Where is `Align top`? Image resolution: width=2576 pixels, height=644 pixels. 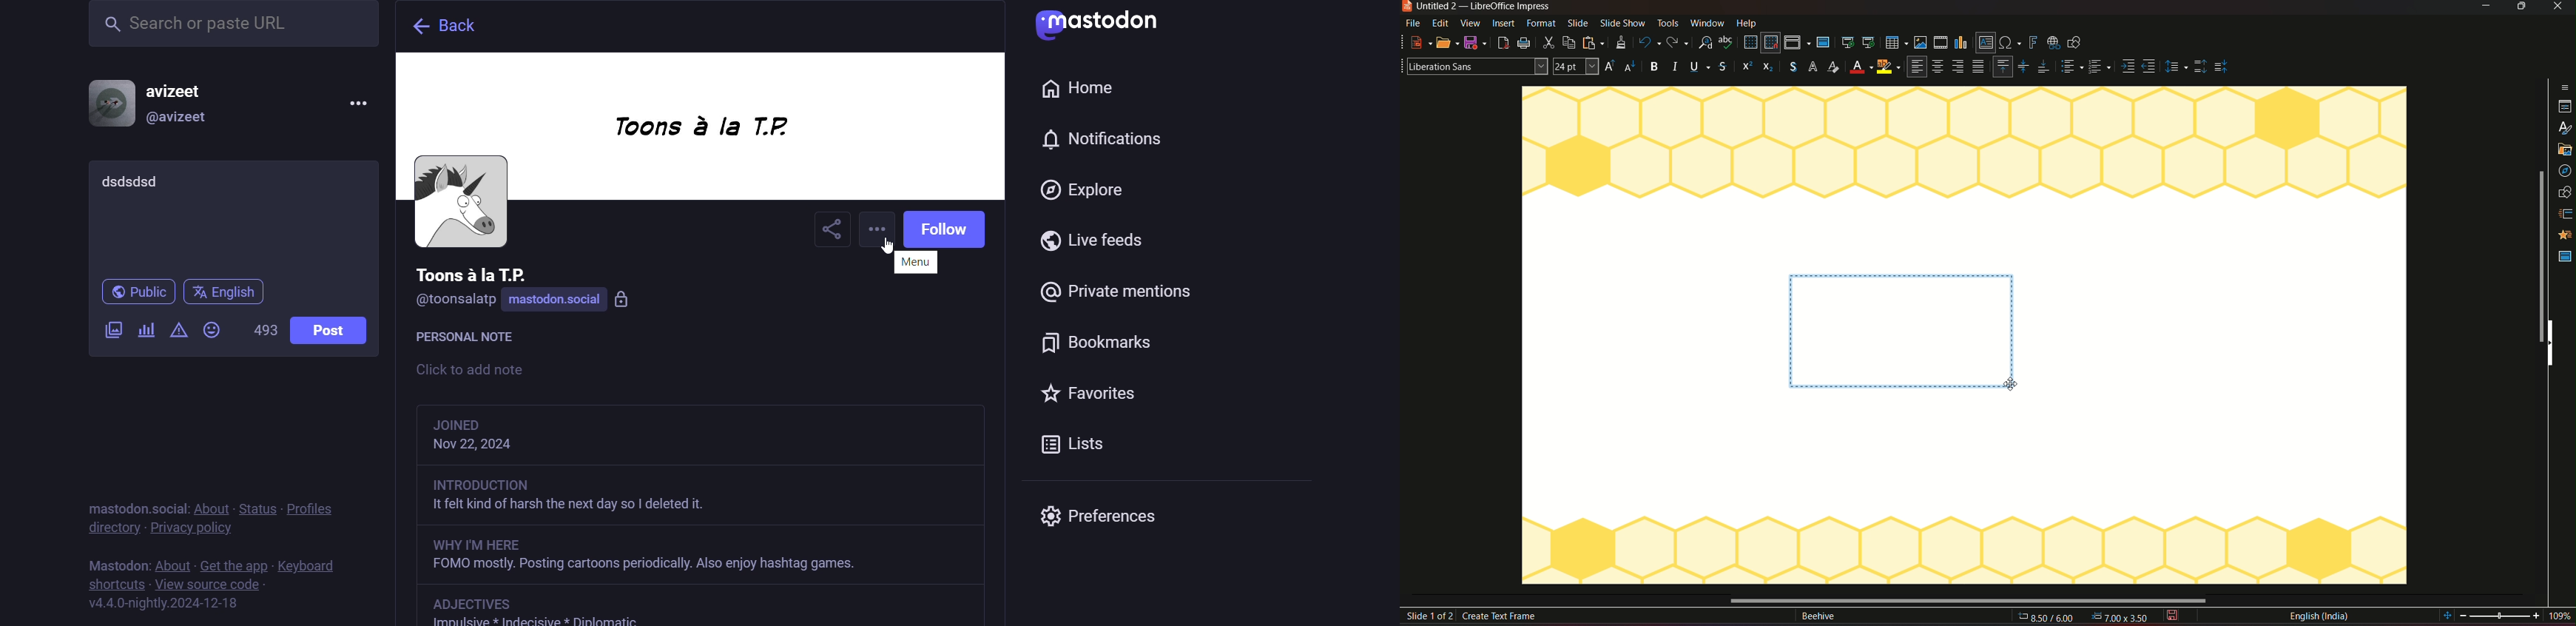 Align top is located at coordinates (2002, 66).